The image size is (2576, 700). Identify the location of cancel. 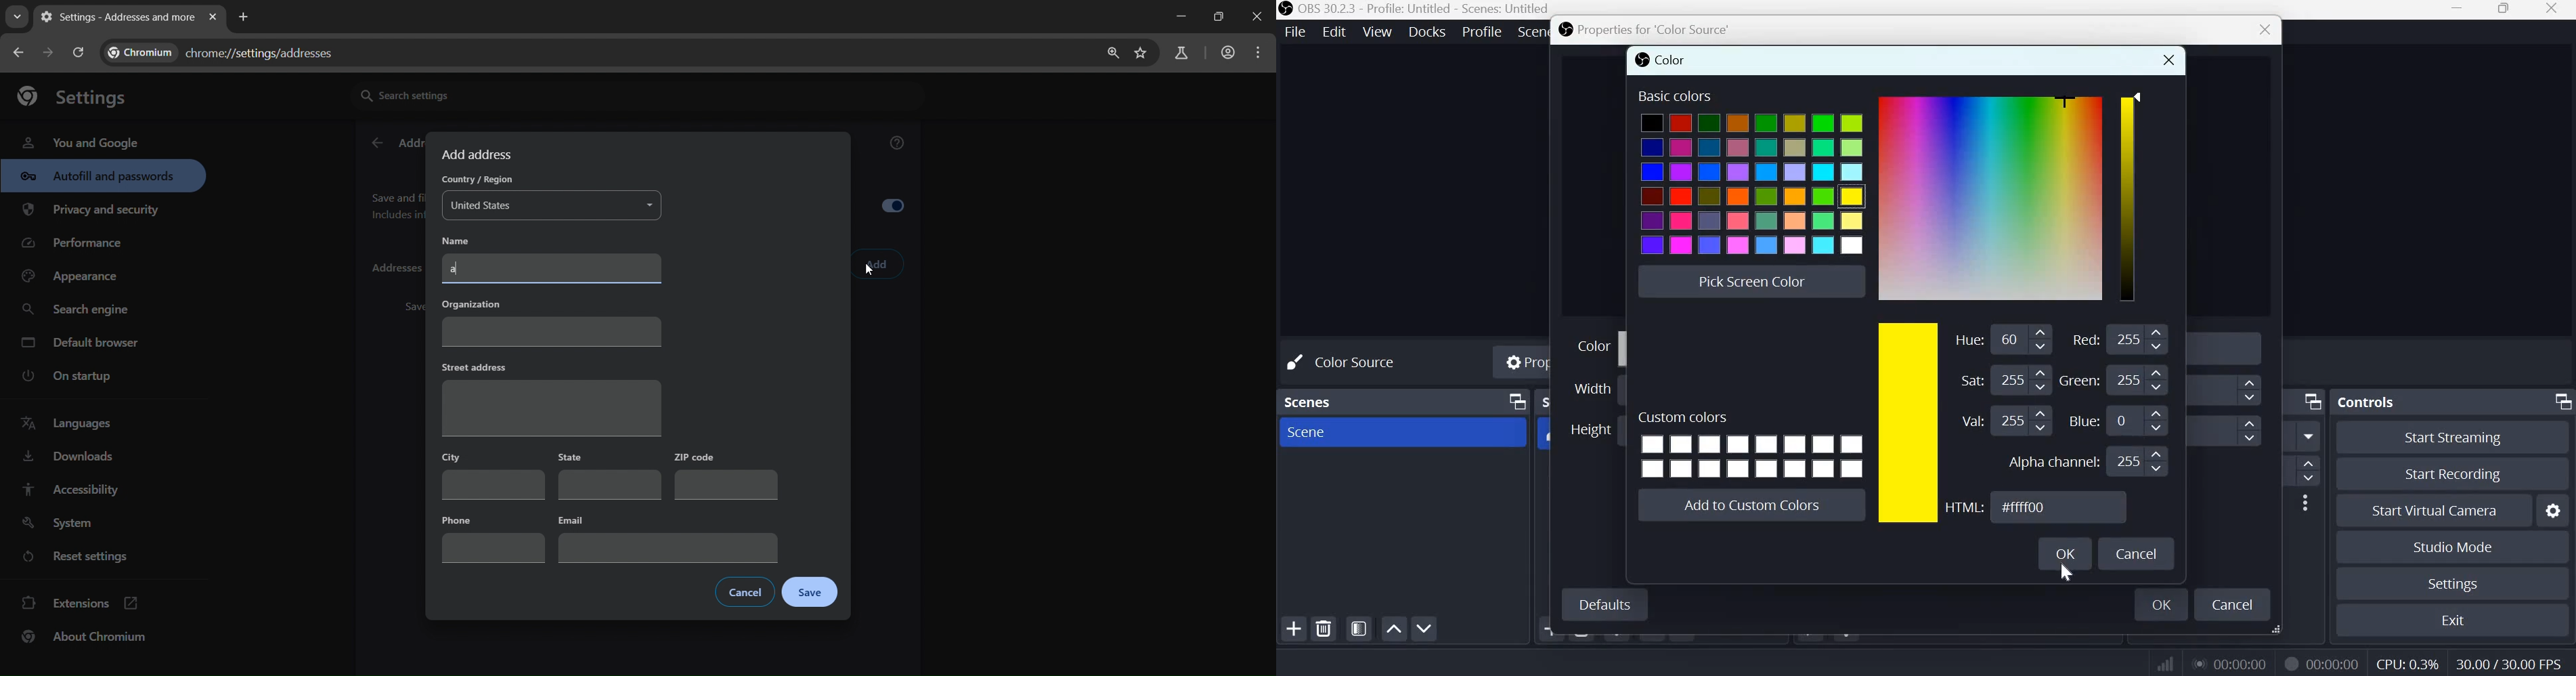
(746, 592).